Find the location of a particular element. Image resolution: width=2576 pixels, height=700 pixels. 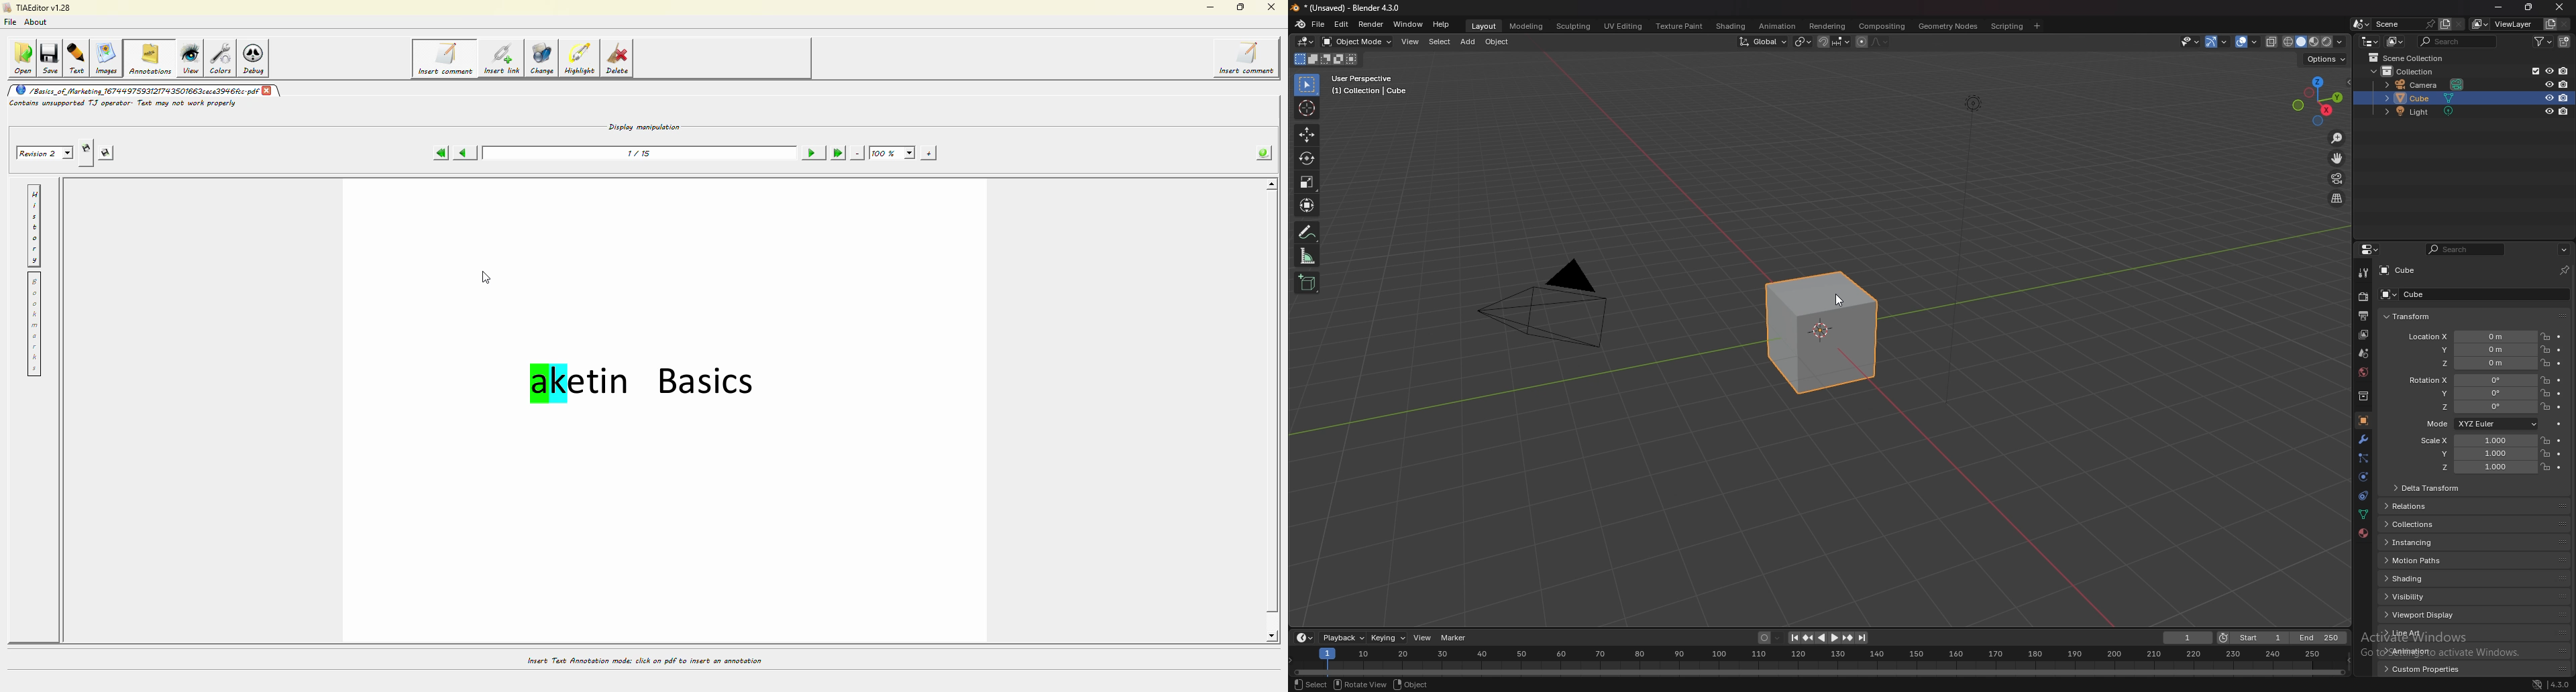

measure is located at coordinates (1308, 255).